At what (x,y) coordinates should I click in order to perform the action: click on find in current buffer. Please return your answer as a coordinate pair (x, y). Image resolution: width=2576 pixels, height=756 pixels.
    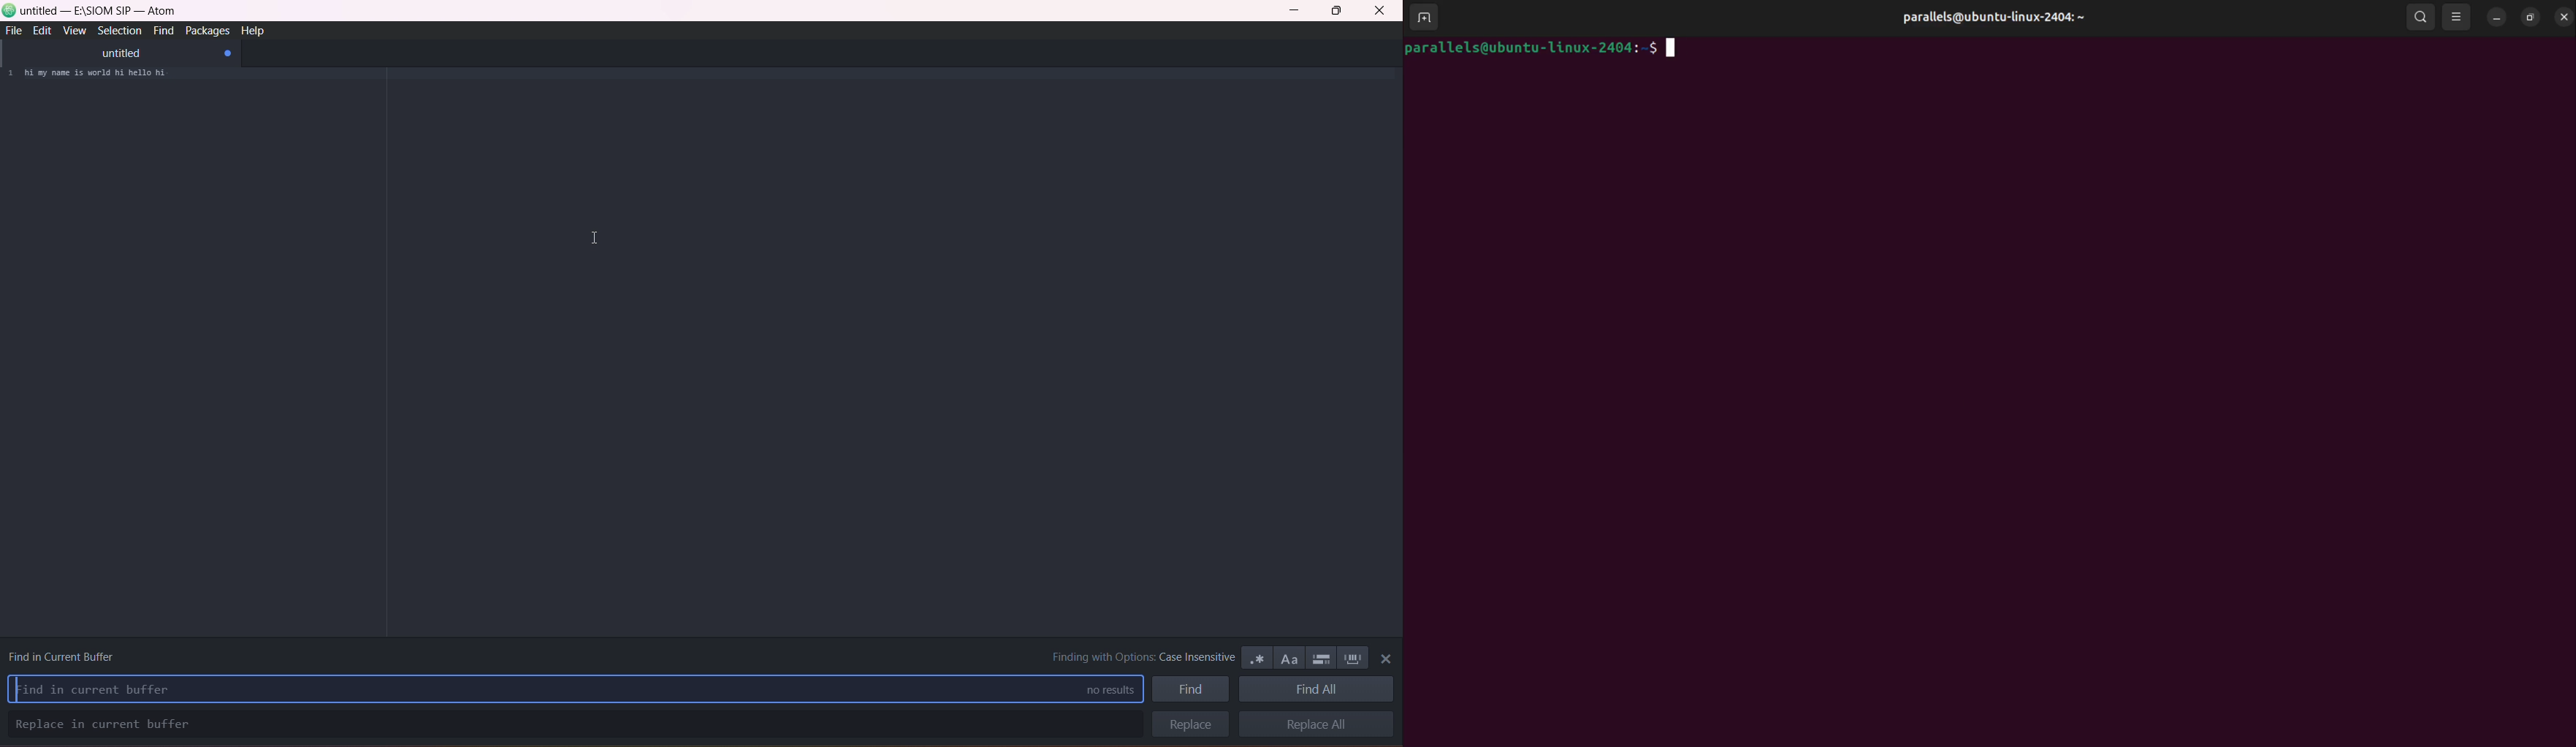
    Looking at the image, I should click on (66, 653).